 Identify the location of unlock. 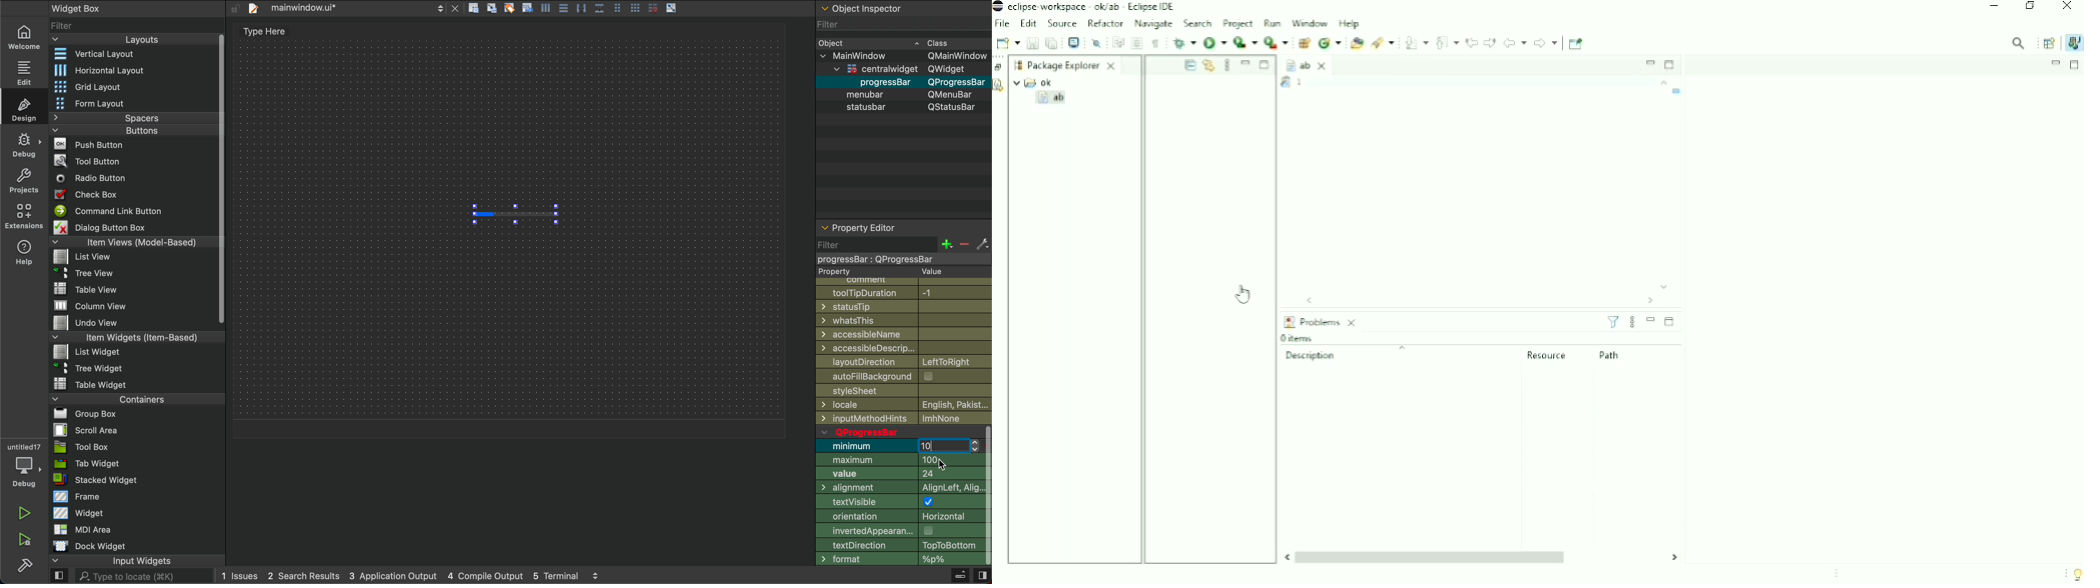
(235, 8).